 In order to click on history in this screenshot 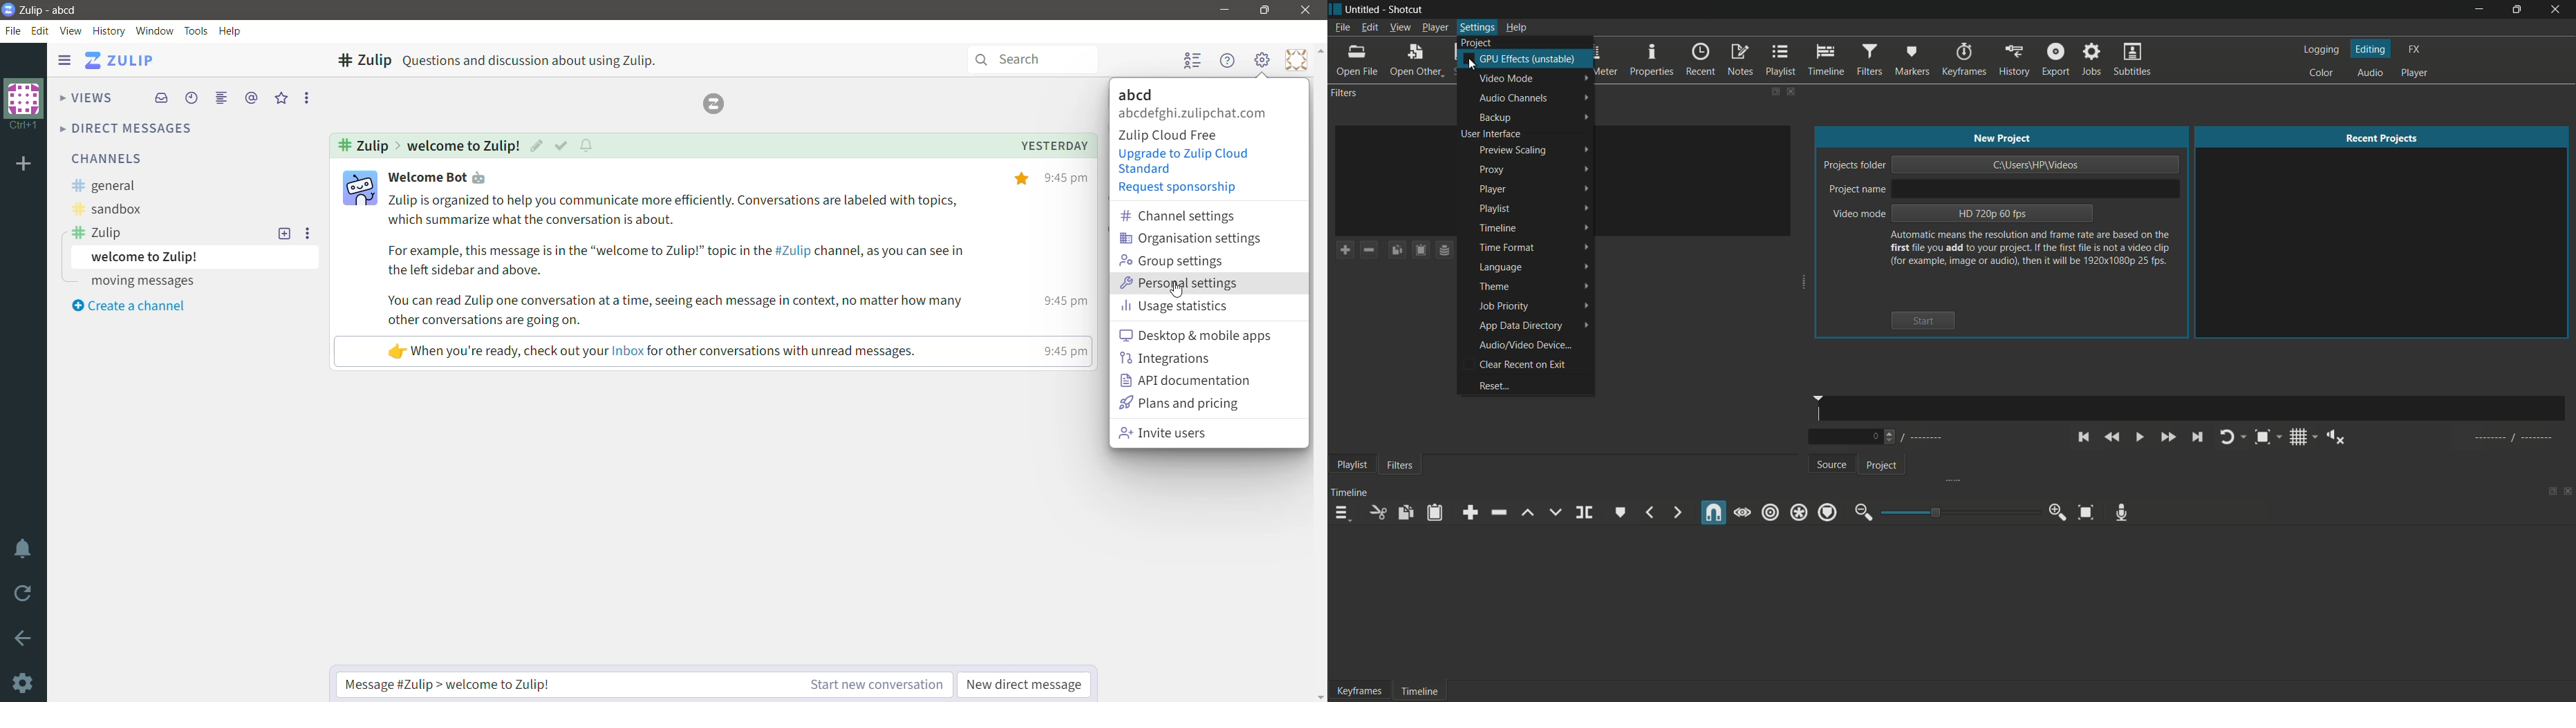, I will do `click(2014, 60)`.